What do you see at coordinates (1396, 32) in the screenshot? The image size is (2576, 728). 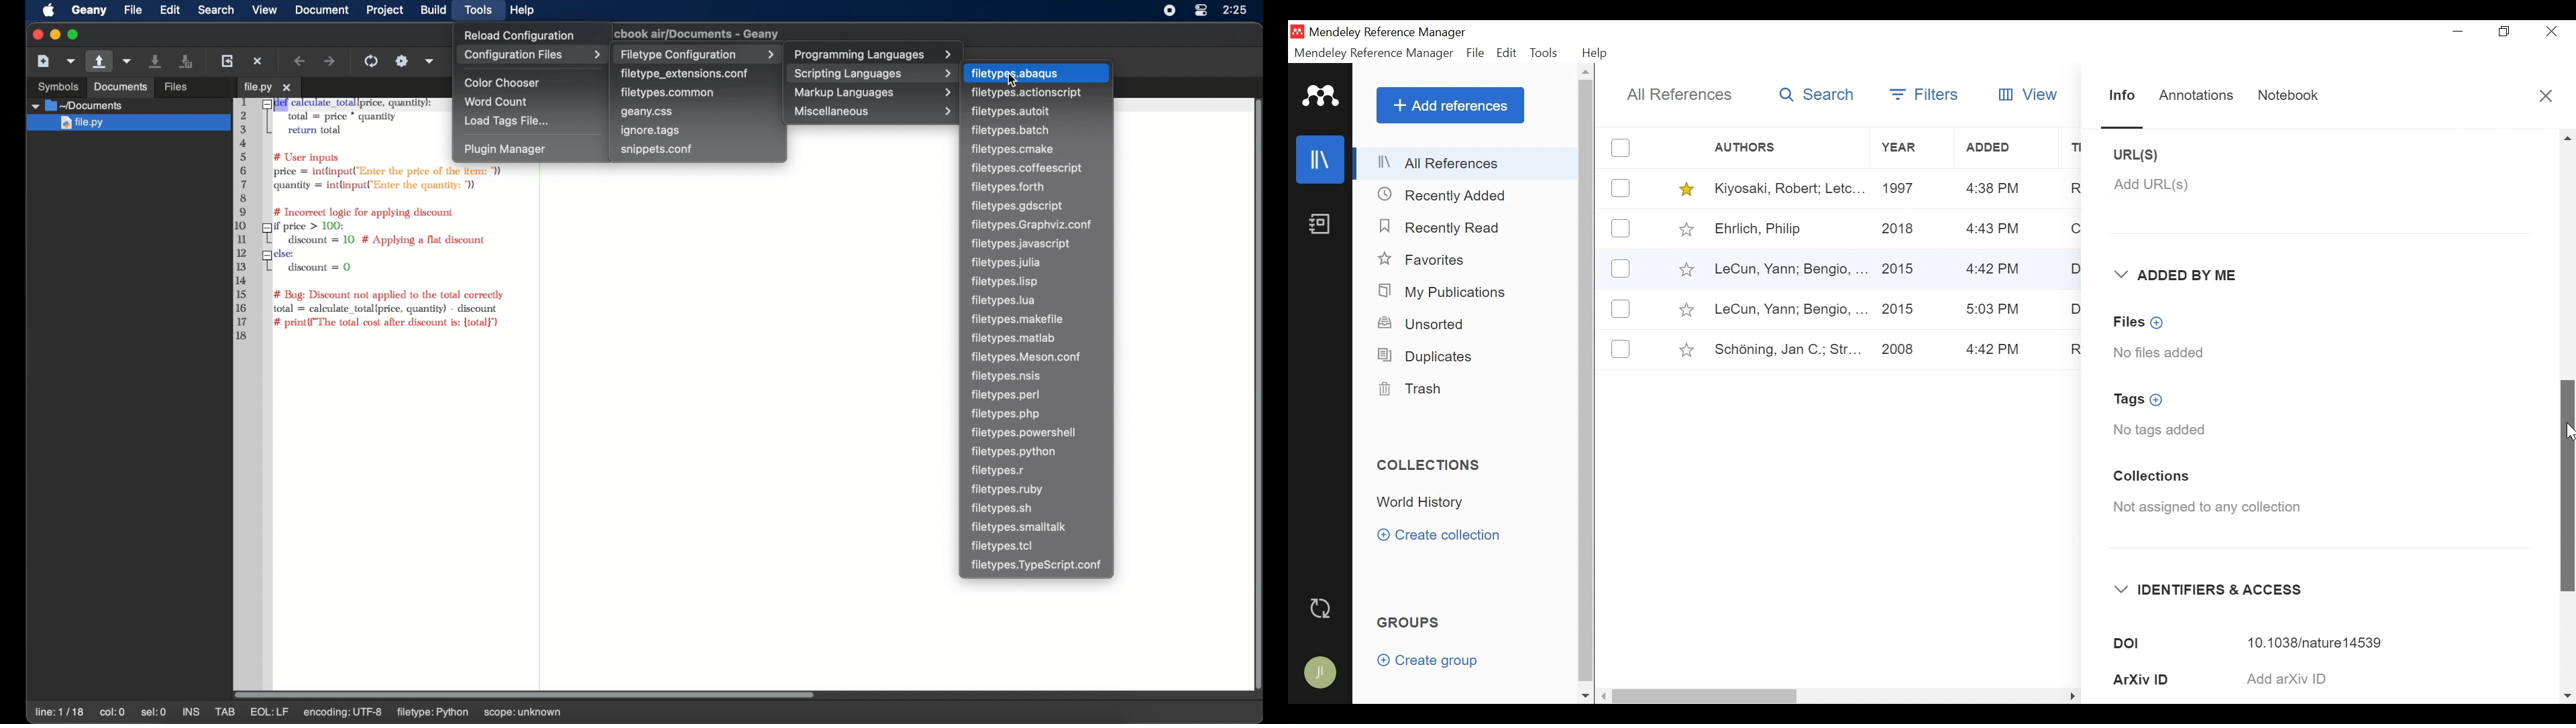 I see `Mendeley Reference Manger` at bounding box center [1396, 32].